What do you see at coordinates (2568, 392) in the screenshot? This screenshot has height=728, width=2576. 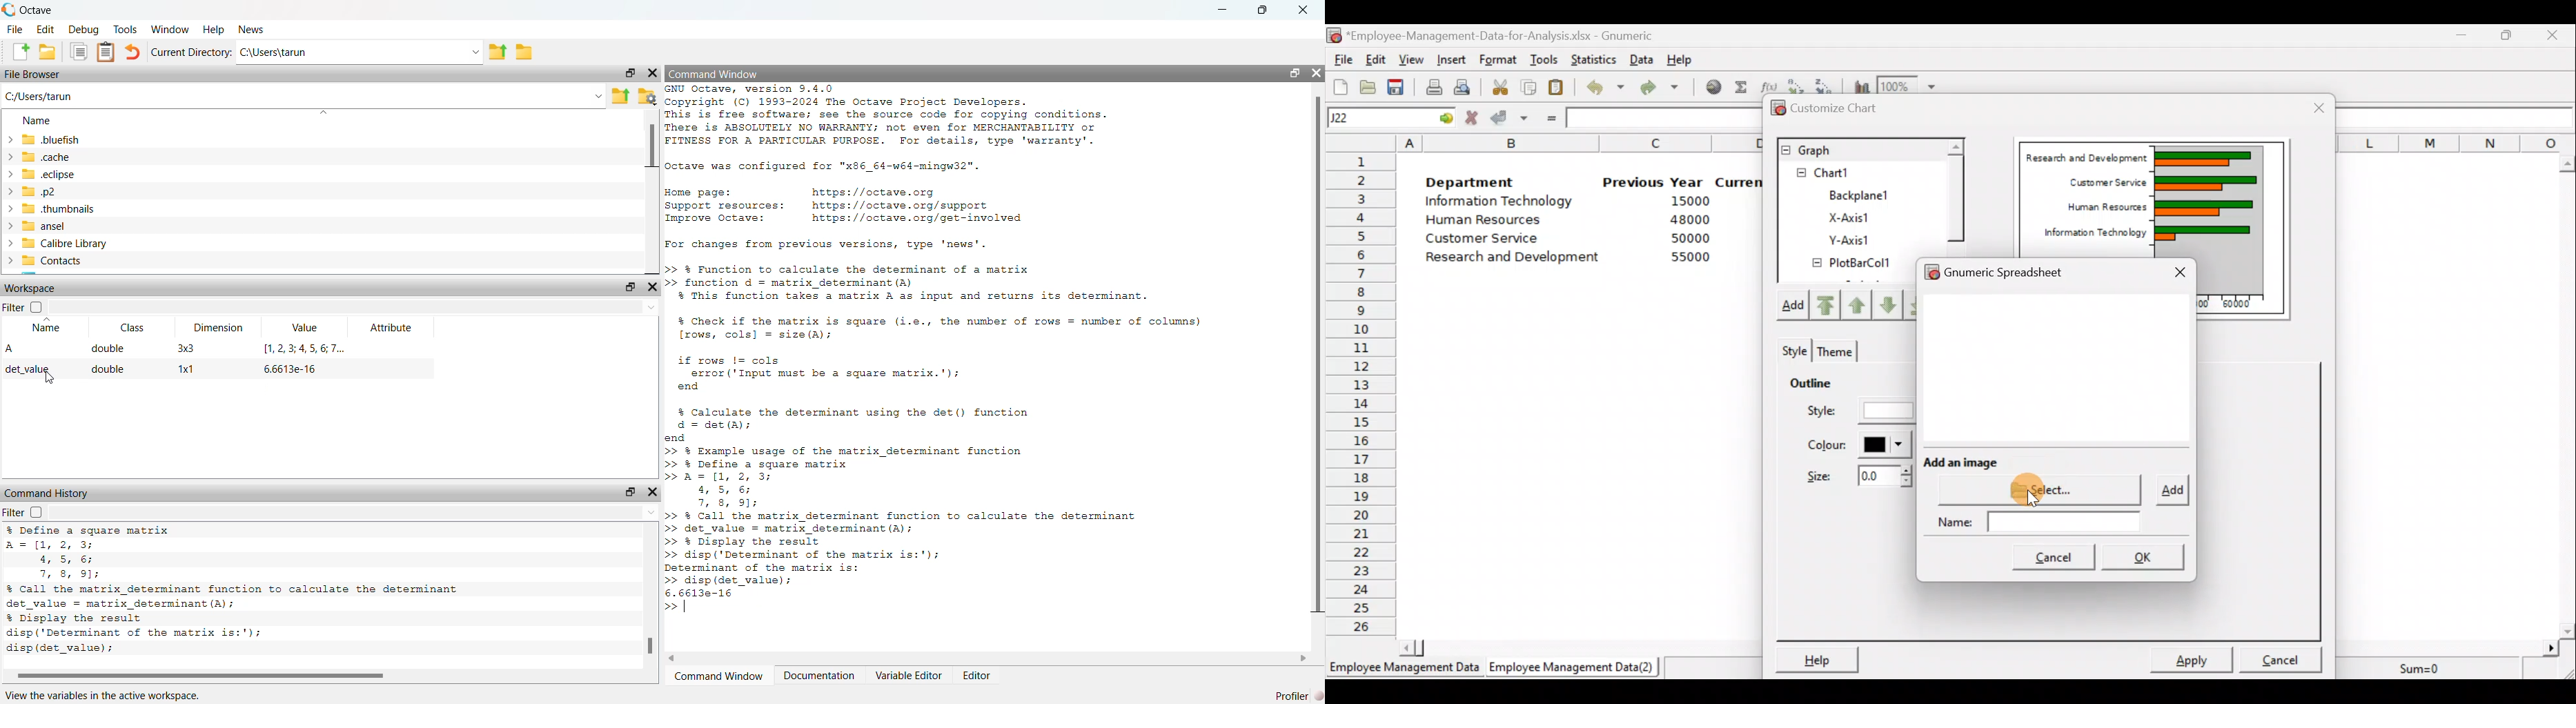 I see `Scroll bar` at bounding box center [2568, 392].